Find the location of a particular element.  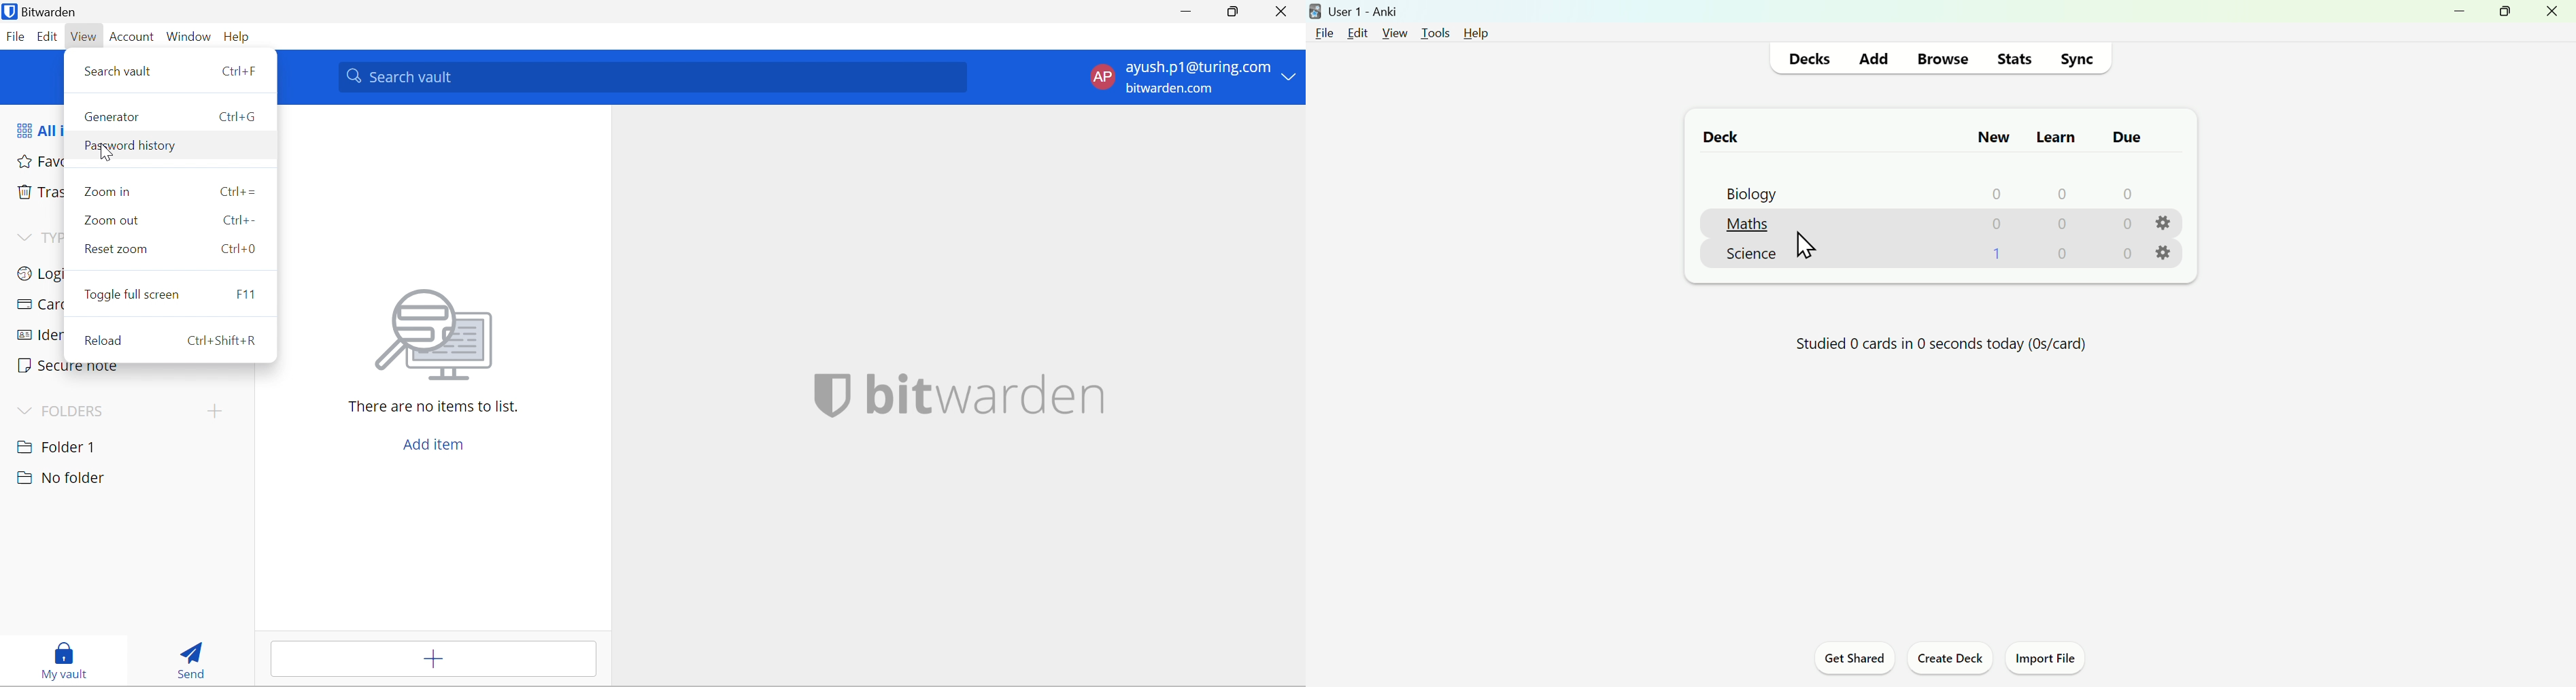

Create Deck is located at coordinates (1947, 660).